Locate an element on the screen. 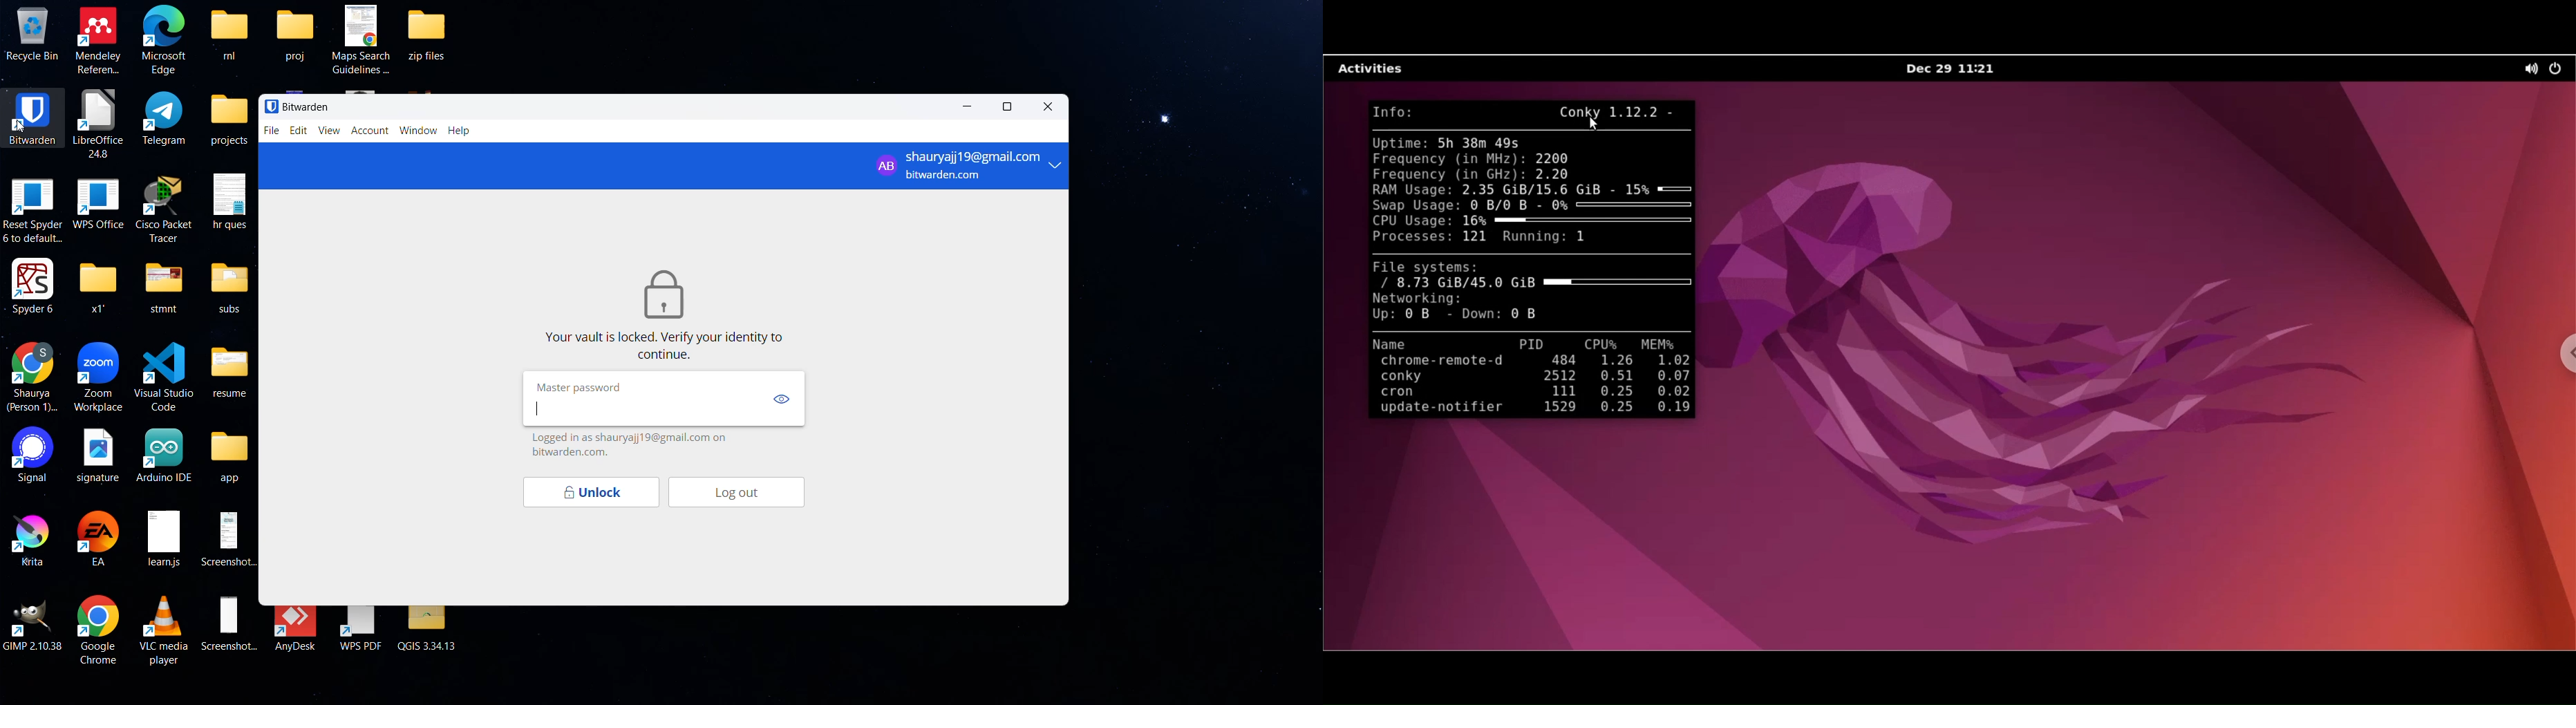 This screenshot has height=728, width=2576. Mendeley Referen... is located at coordinates (99, 39).